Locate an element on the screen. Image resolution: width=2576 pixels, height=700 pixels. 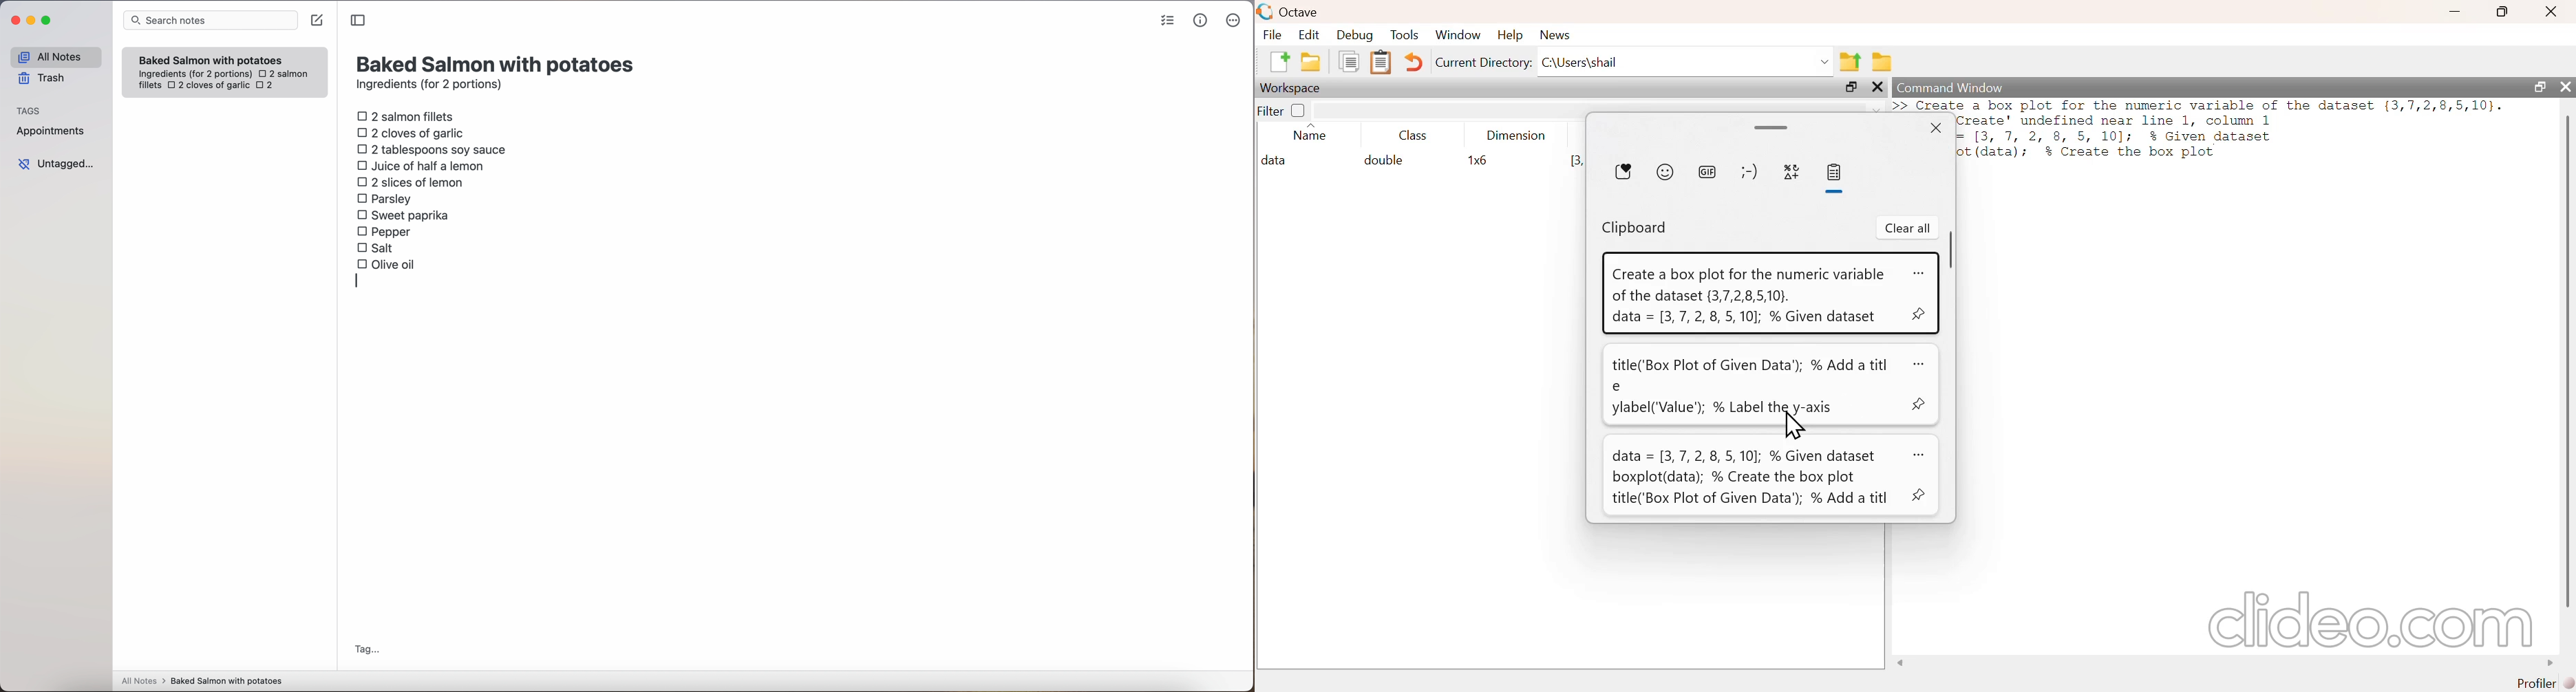
minimize is located at coordinates (2454, 12).